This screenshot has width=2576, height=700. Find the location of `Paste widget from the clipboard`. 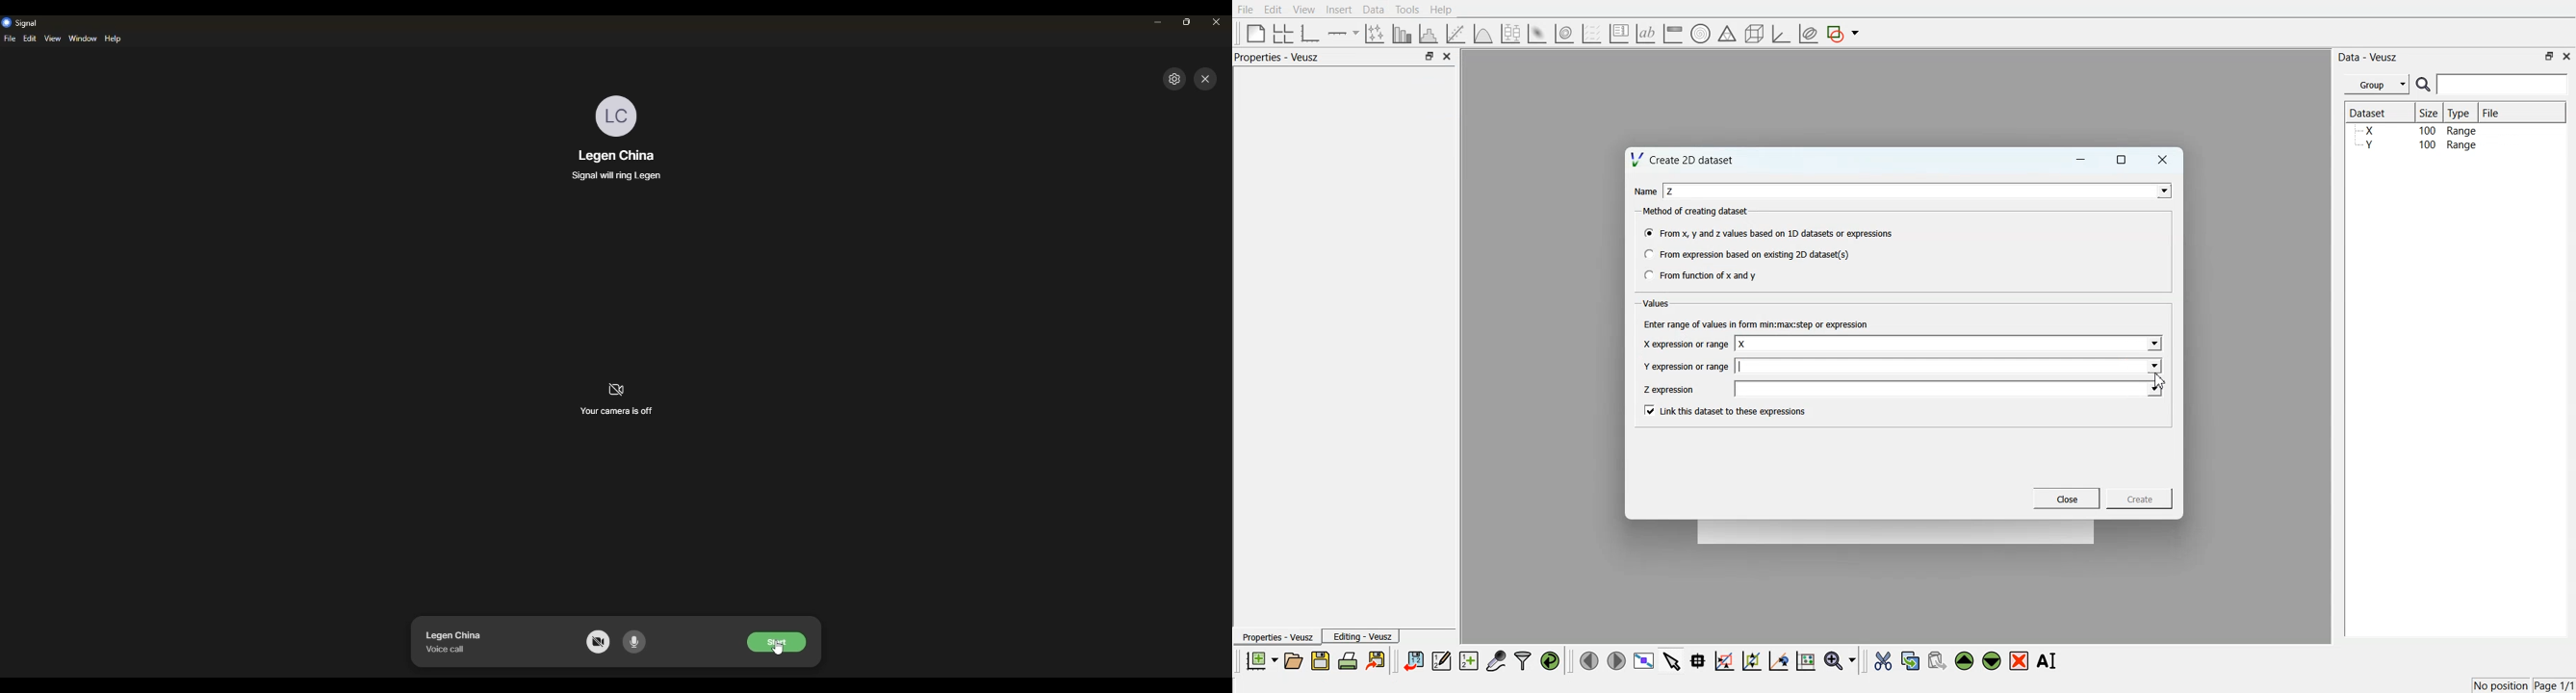

Paste widget from the clipboard is located at coordinates (1937, 659).